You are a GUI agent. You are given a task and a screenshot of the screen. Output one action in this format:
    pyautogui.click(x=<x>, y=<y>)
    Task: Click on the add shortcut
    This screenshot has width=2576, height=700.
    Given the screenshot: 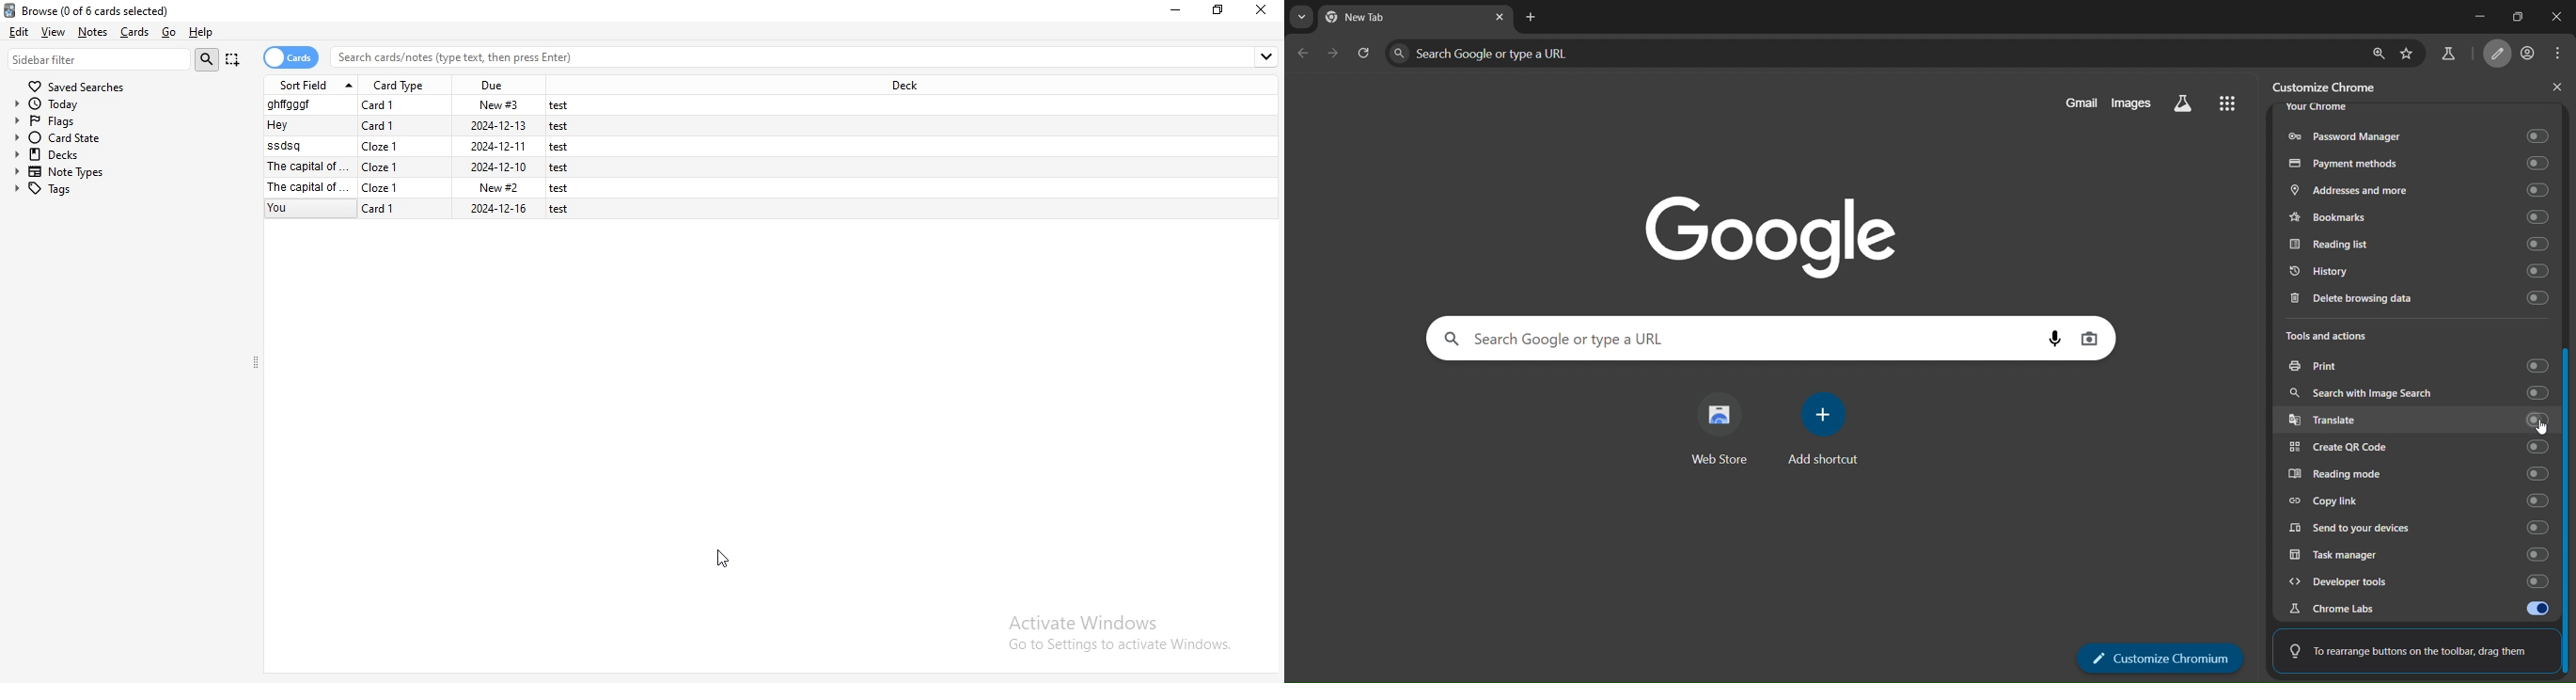 What is the action you would take?
    pyautogui.click(x=1829, y=433)
    